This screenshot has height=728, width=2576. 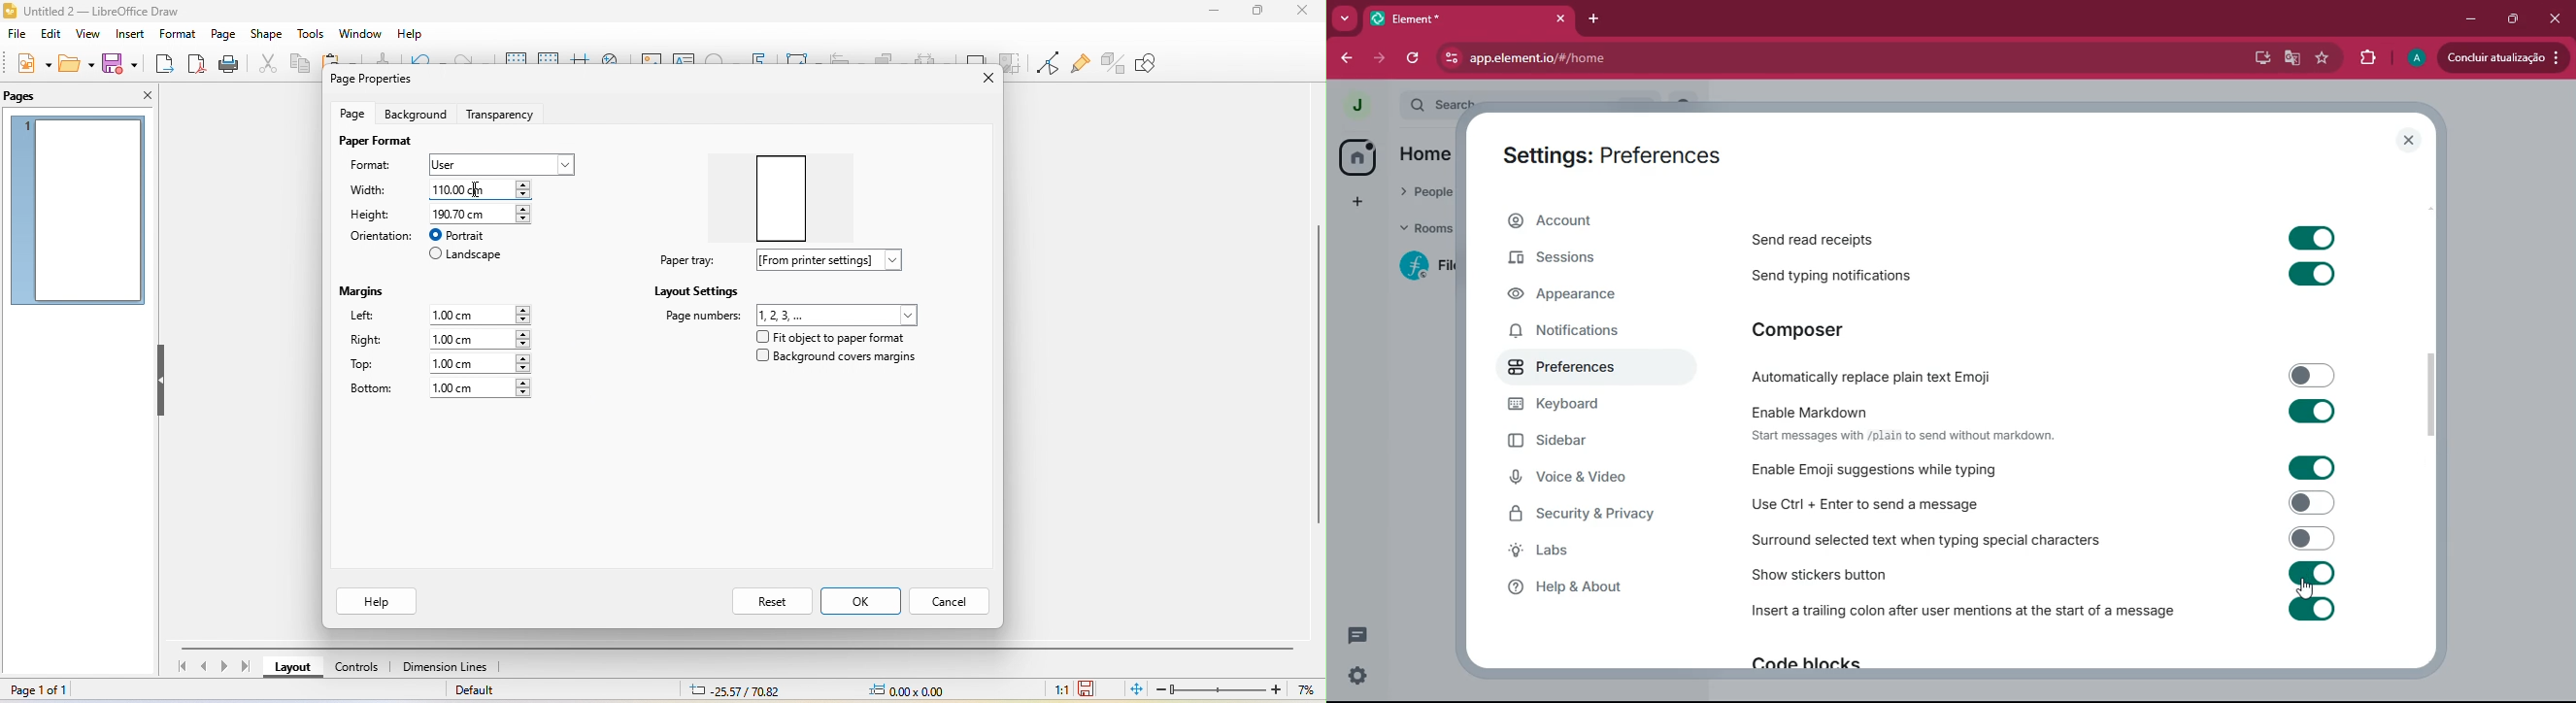 I want to click on top, so click(x=371, y=365).